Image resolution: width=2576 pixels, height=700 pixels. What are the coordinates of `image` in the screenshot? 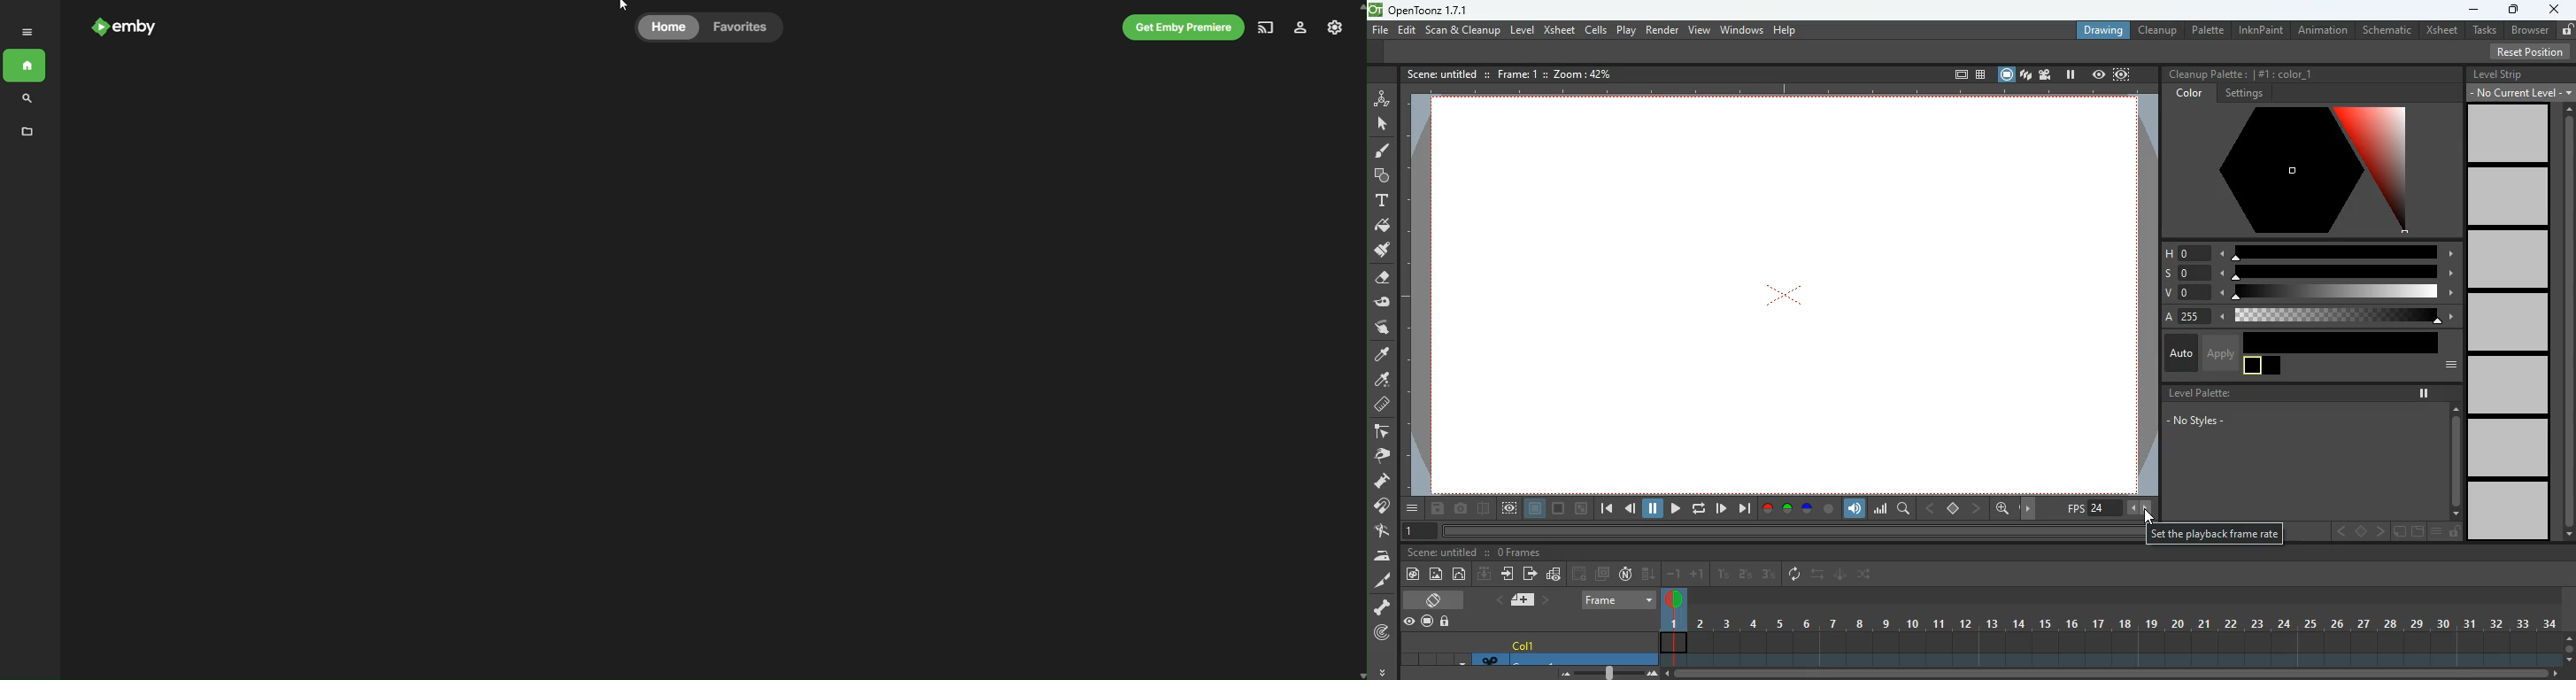 It's located at (1436, 576).